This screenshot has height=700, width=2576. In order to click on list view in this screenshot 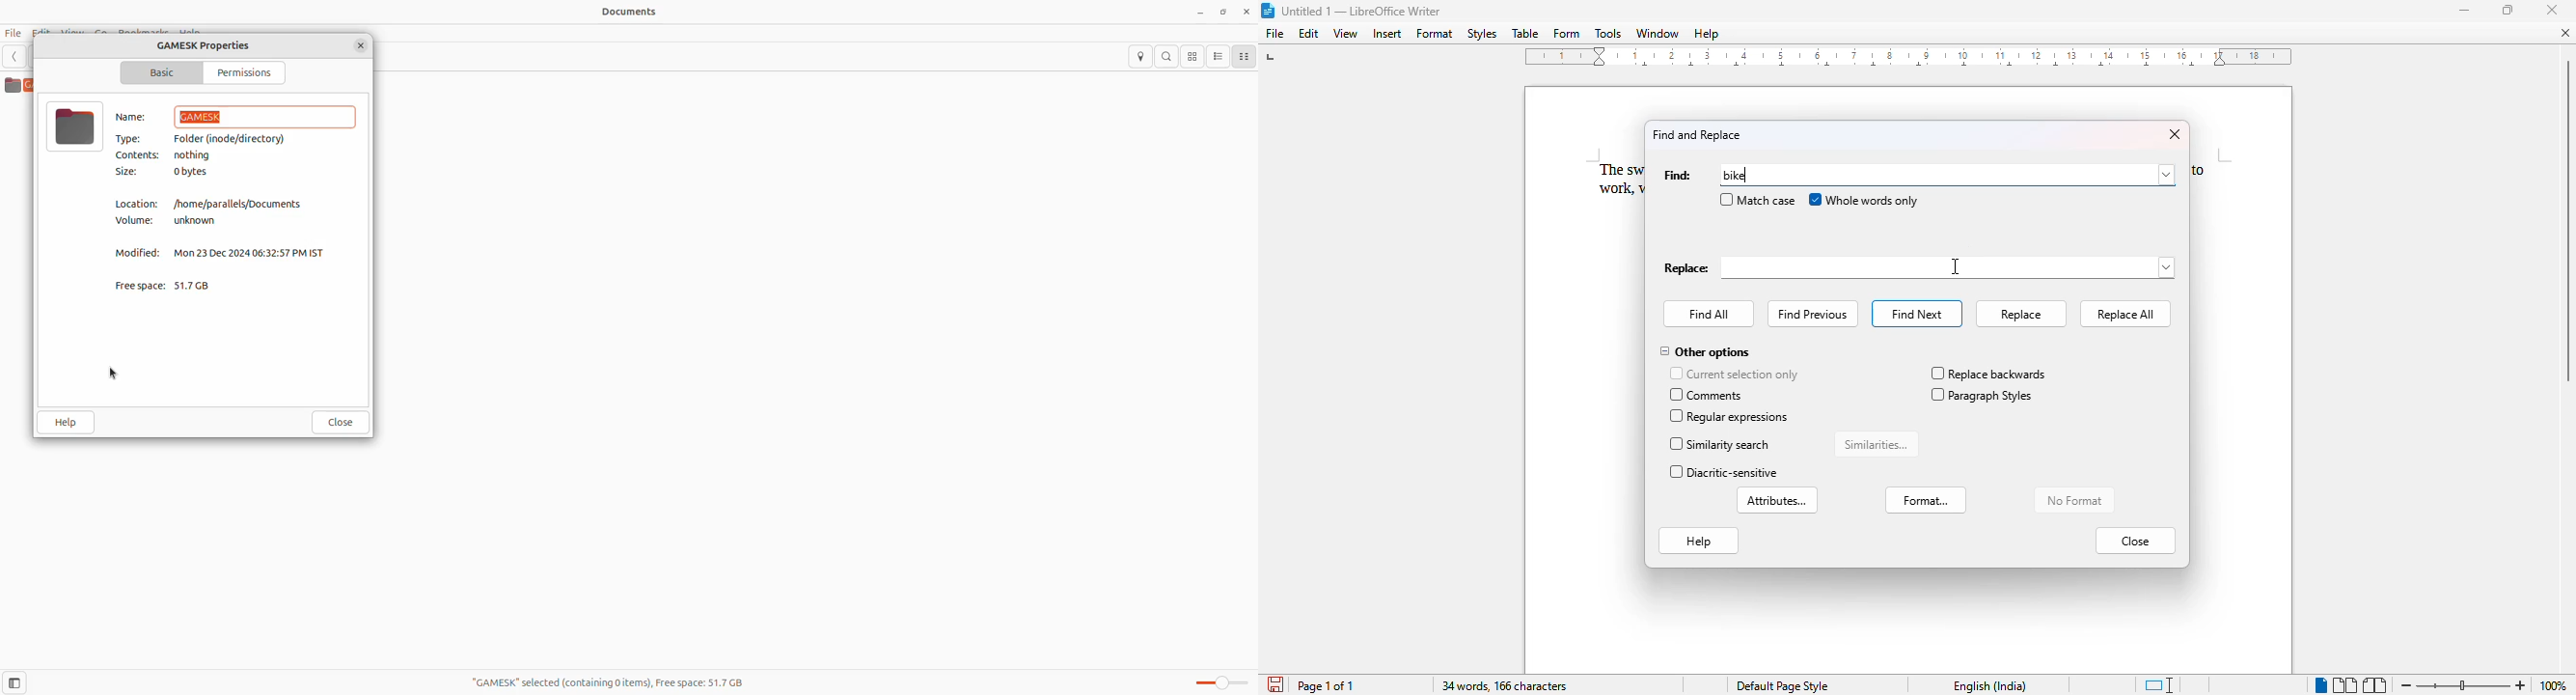, I will do `click(1217, 56)`.